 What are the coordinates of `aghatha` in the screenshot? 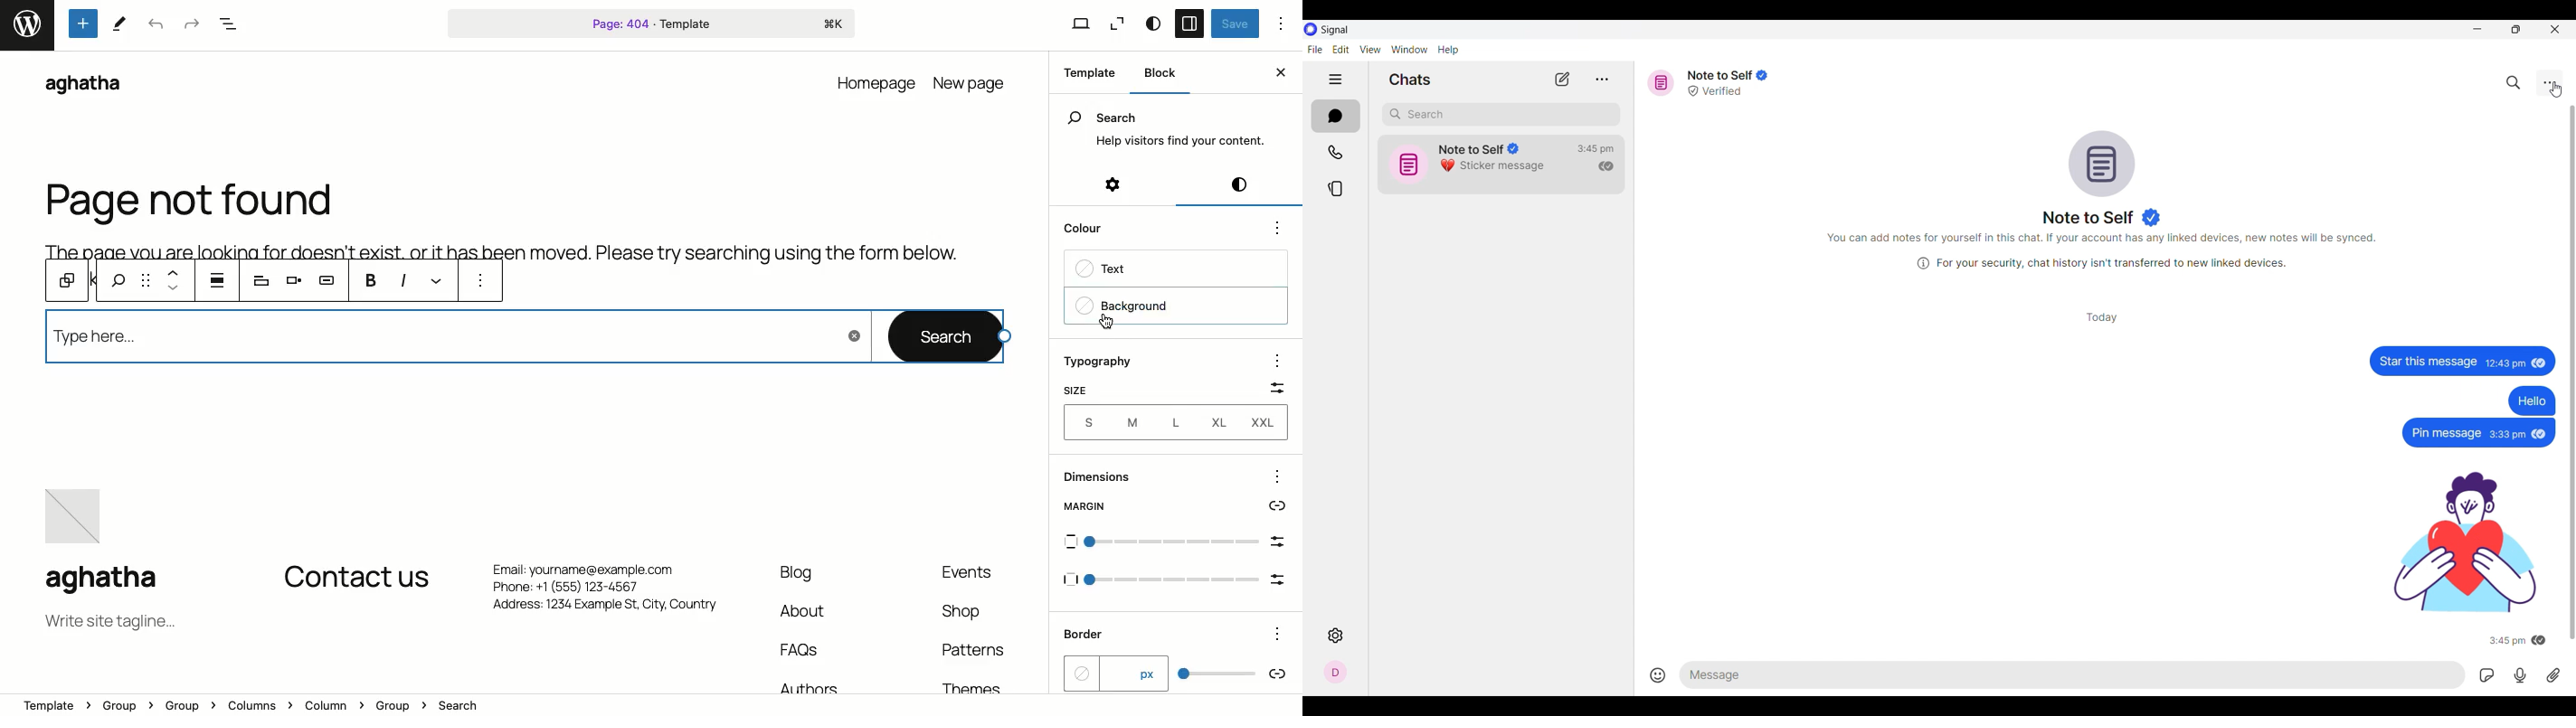 It's located at (81, 84).